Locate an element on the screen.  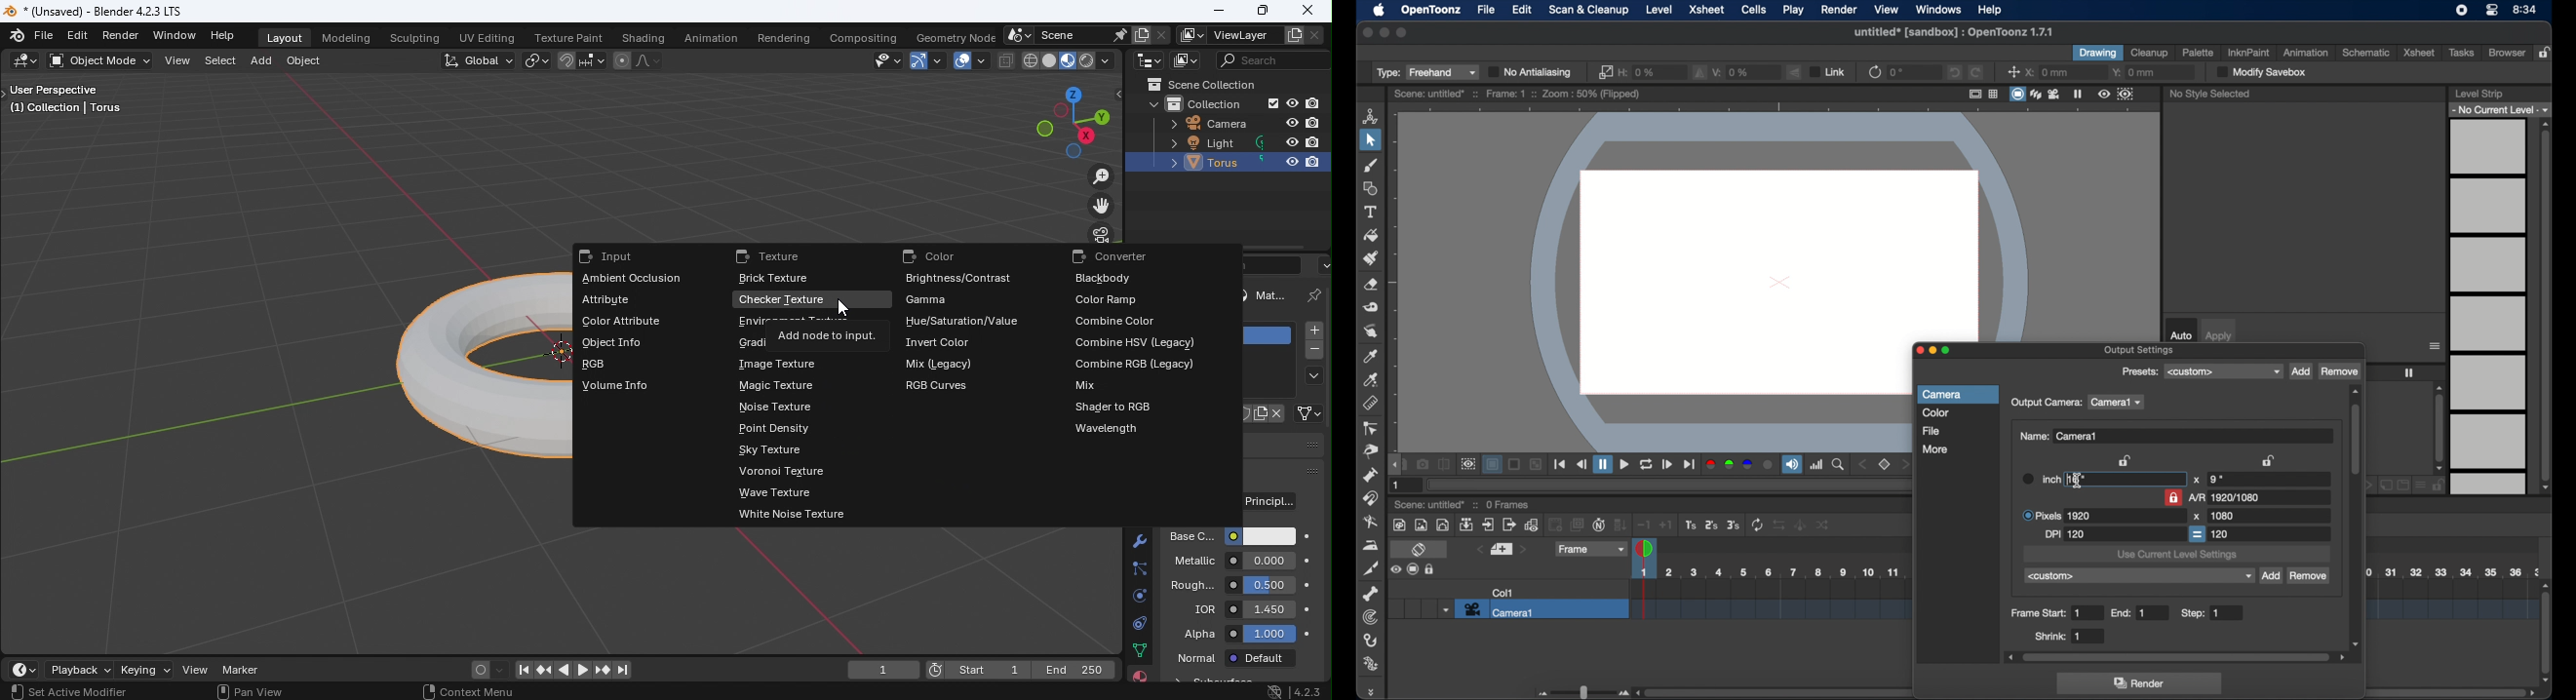
Hide in viewpoint is located at coordinates (1293, 124).